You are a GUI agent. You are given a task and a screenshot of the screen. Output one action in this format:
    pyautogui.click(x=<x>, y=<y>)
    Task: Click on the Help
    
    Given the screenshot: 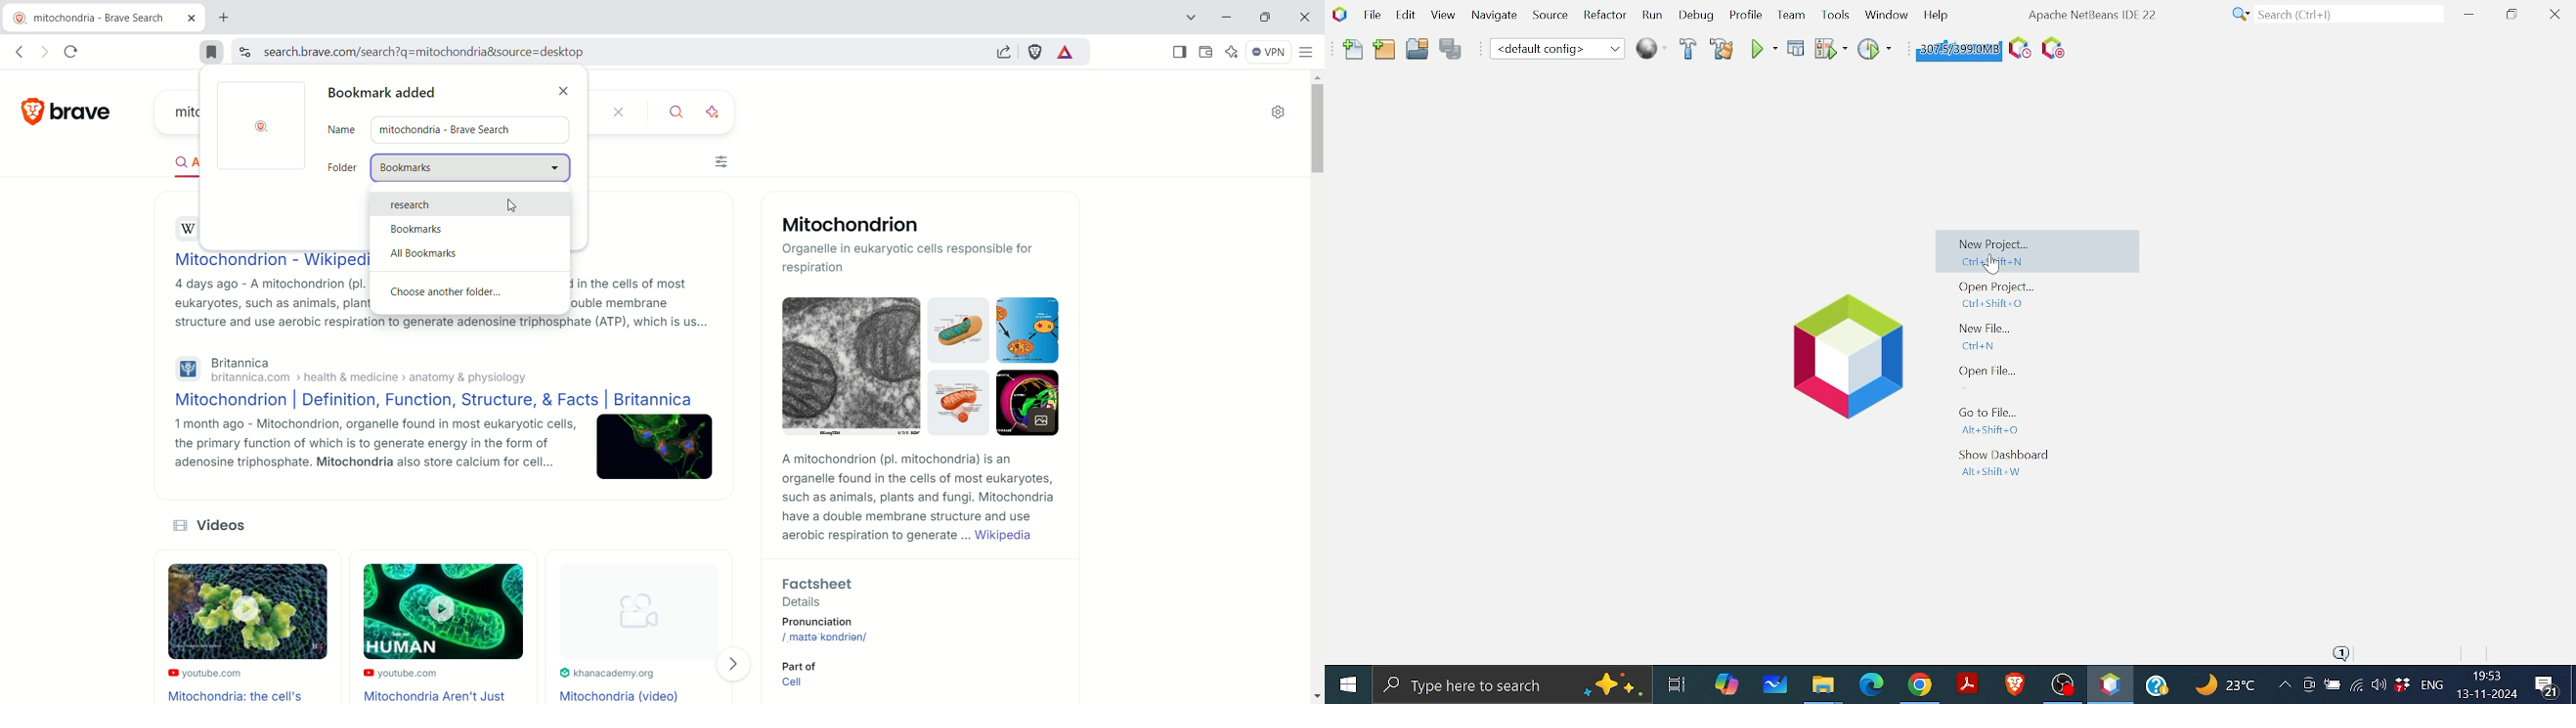 What is the action you would take?
    pyautogui.click(x=2160, y=682)
    